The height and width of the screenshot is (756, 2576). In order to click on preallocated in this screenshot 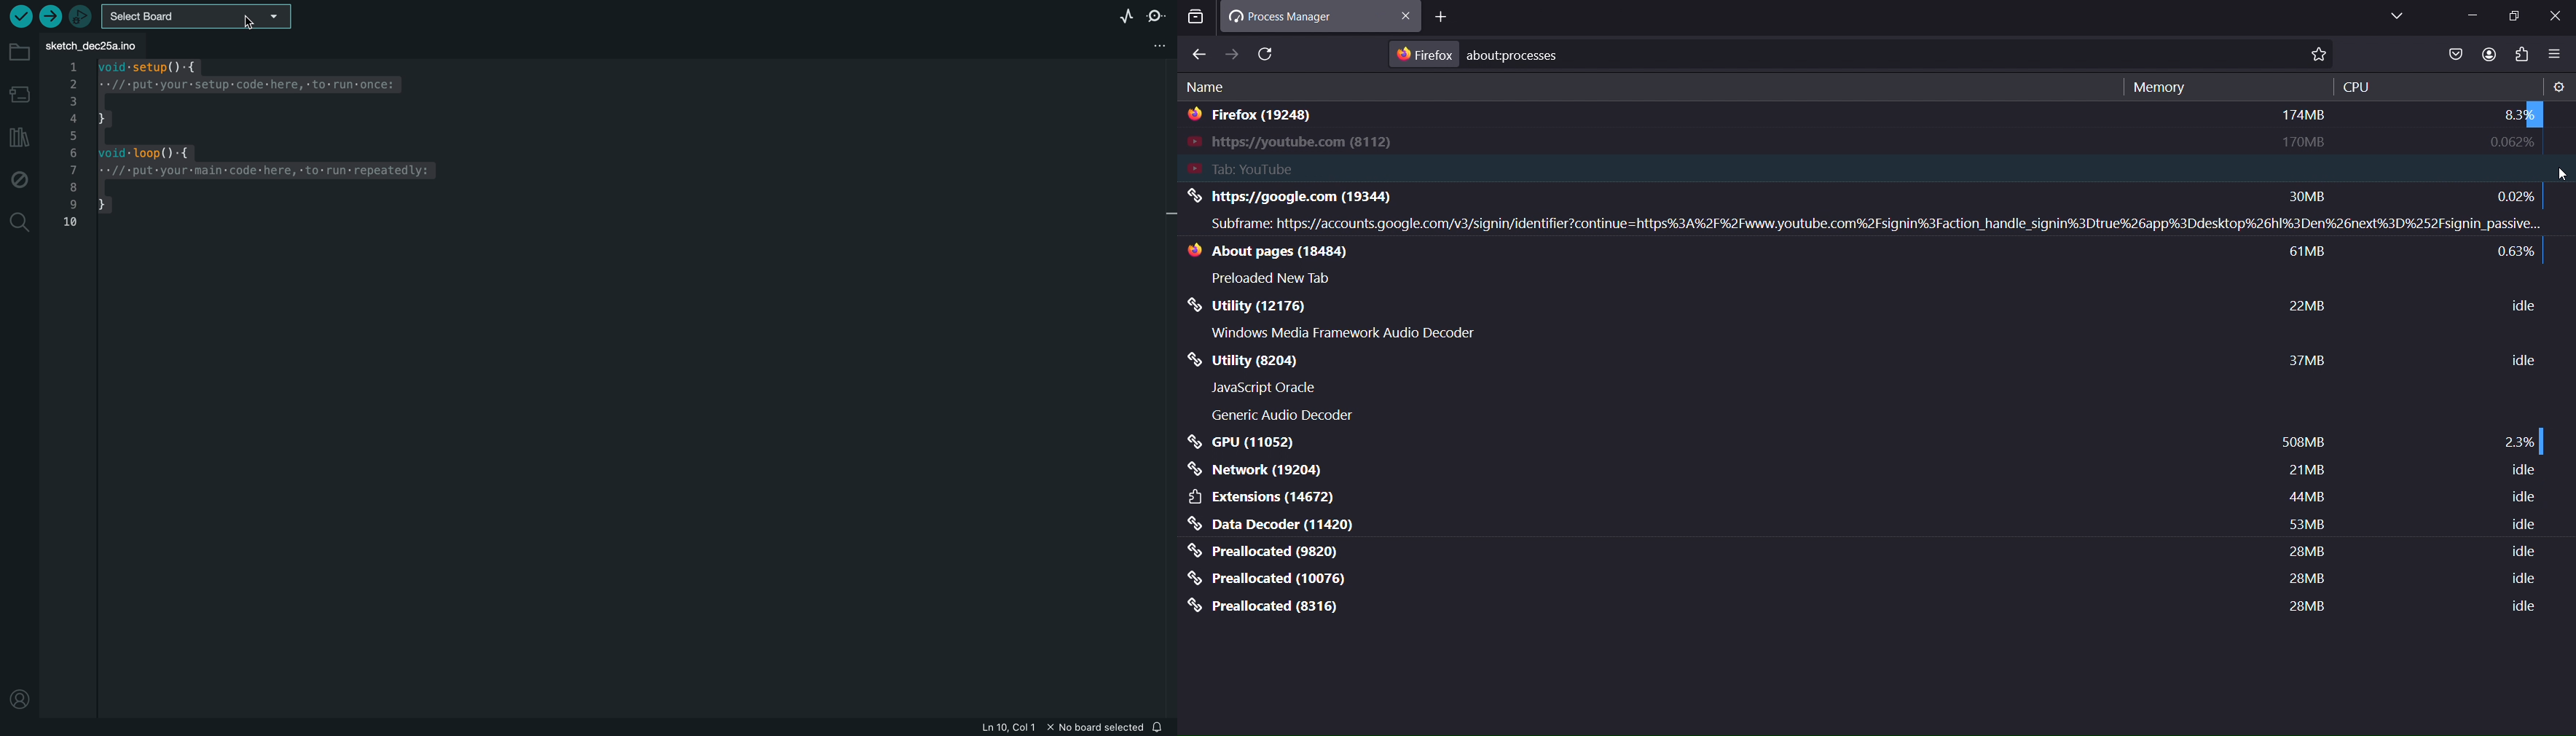, I will do `click(1270, 551)`.